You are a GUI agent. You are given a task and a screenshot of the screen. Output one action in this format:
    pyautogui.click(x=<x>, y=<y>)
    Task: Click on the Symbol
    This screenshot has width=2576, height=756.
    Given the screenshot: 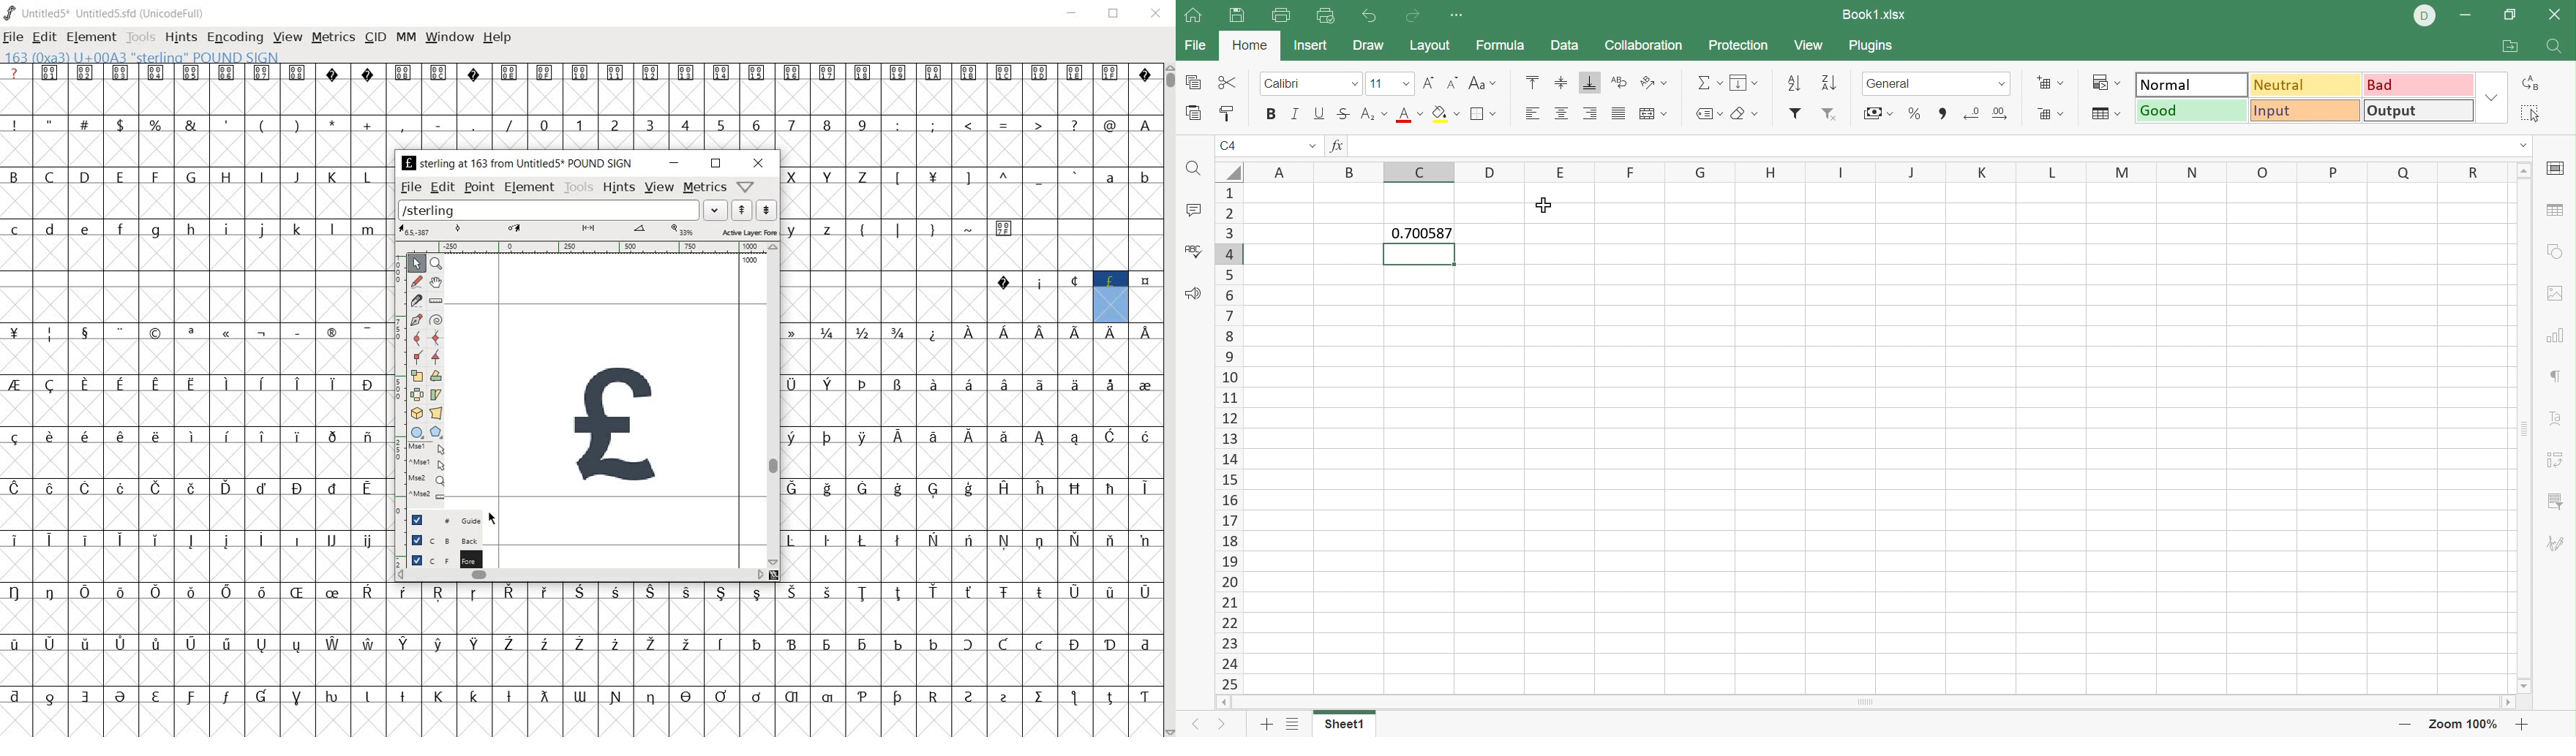 What is the action you would take?
    pyautogui.click(x=509, y=73)
    